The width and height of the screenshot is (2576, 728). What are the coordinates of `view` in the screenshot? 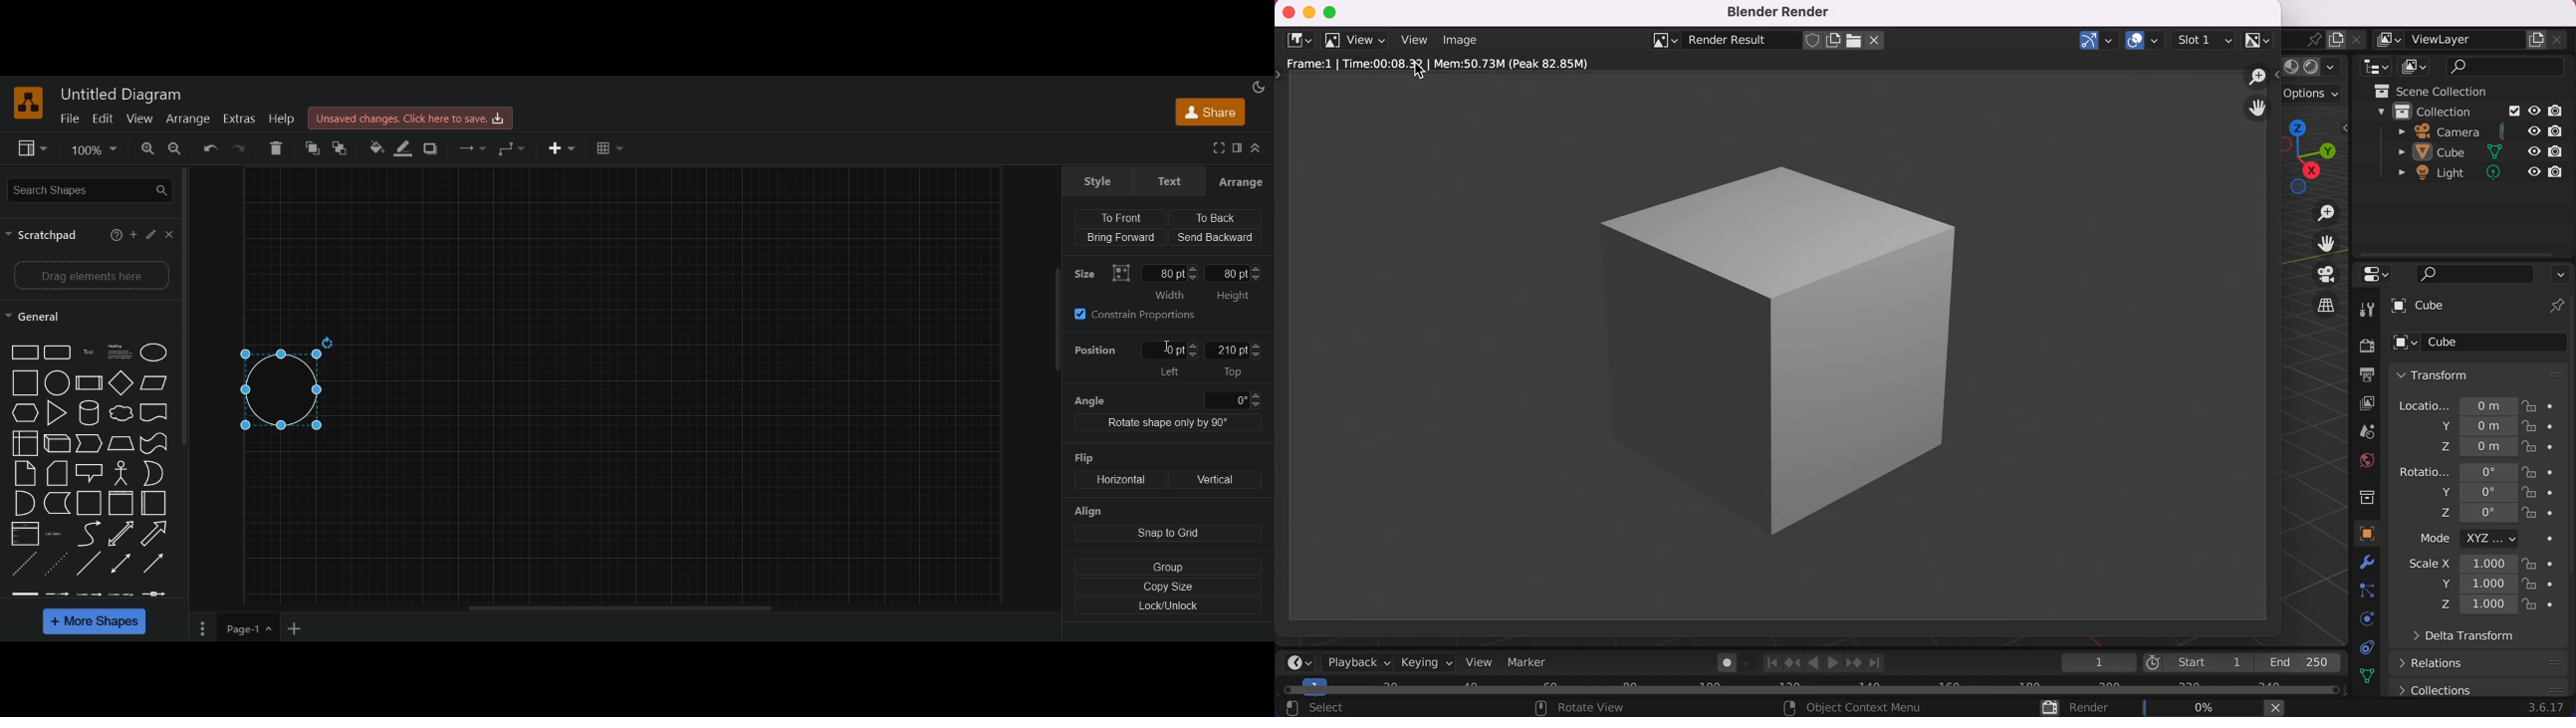 It's located at (34, 149).